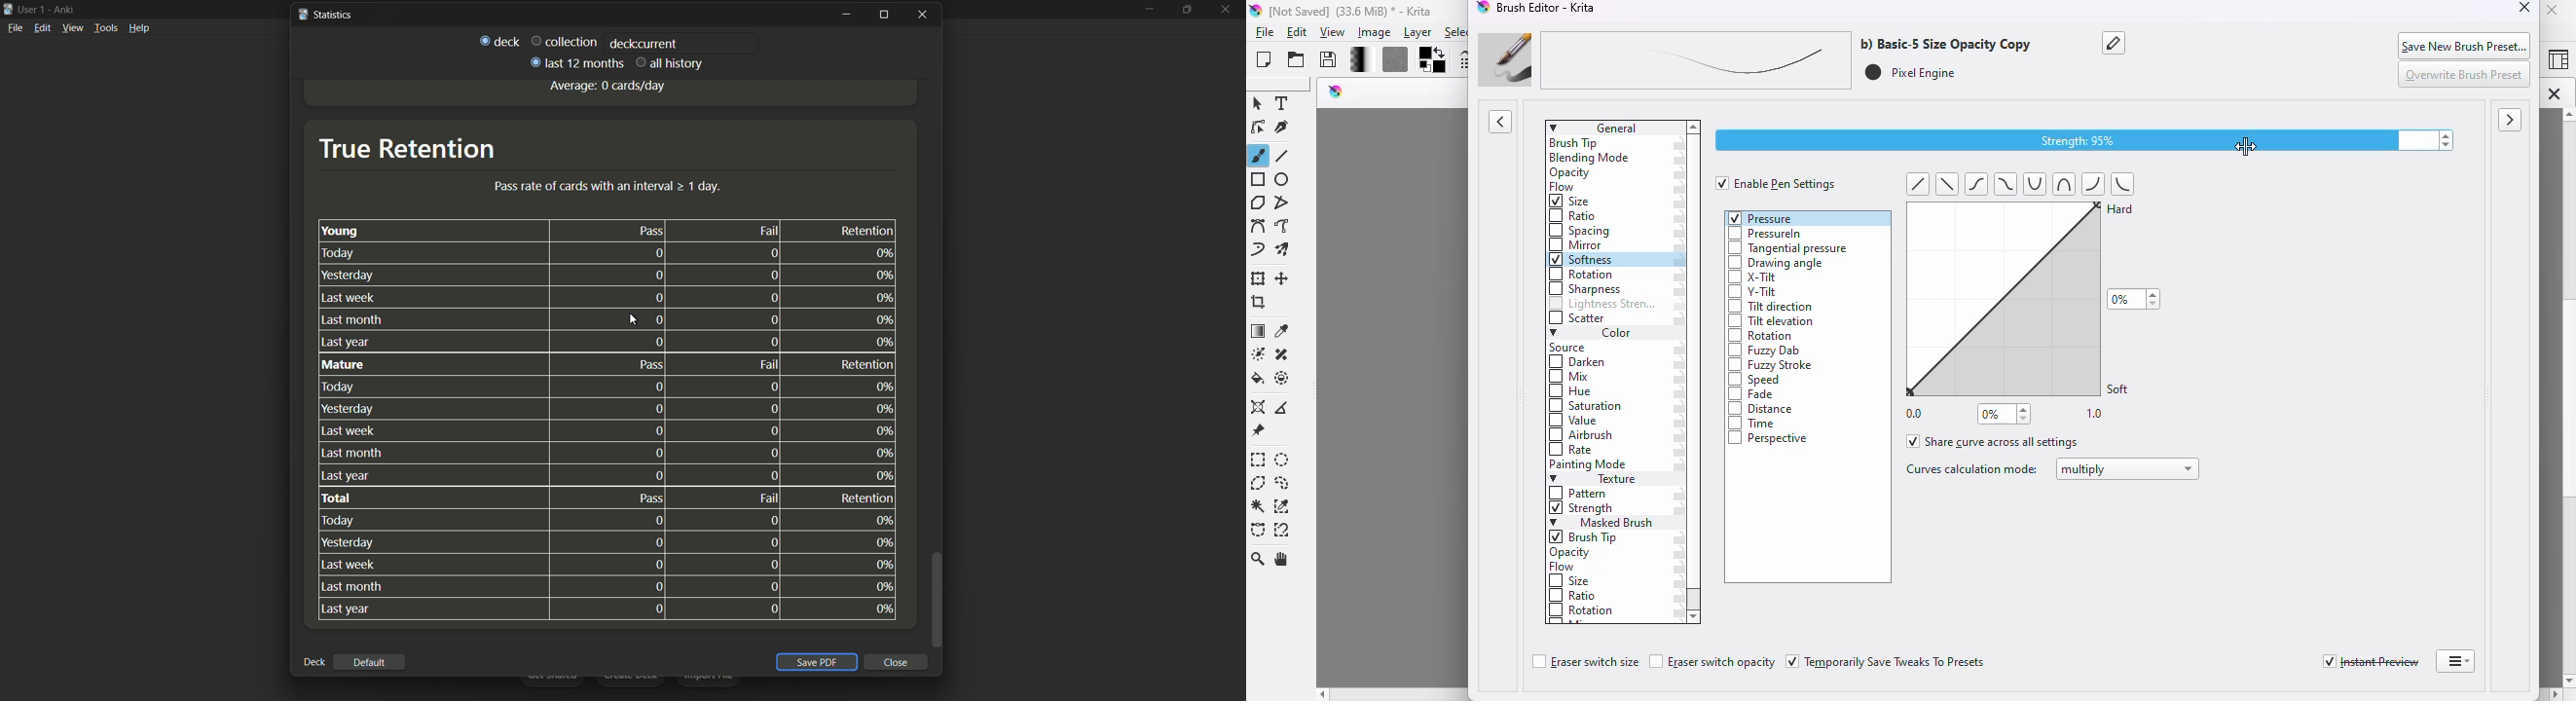 The image size is (2576, 728). What do you see at coordinates (1582, 260) in the screenshot?
I see `softness` at bounding box center [1582, 260].